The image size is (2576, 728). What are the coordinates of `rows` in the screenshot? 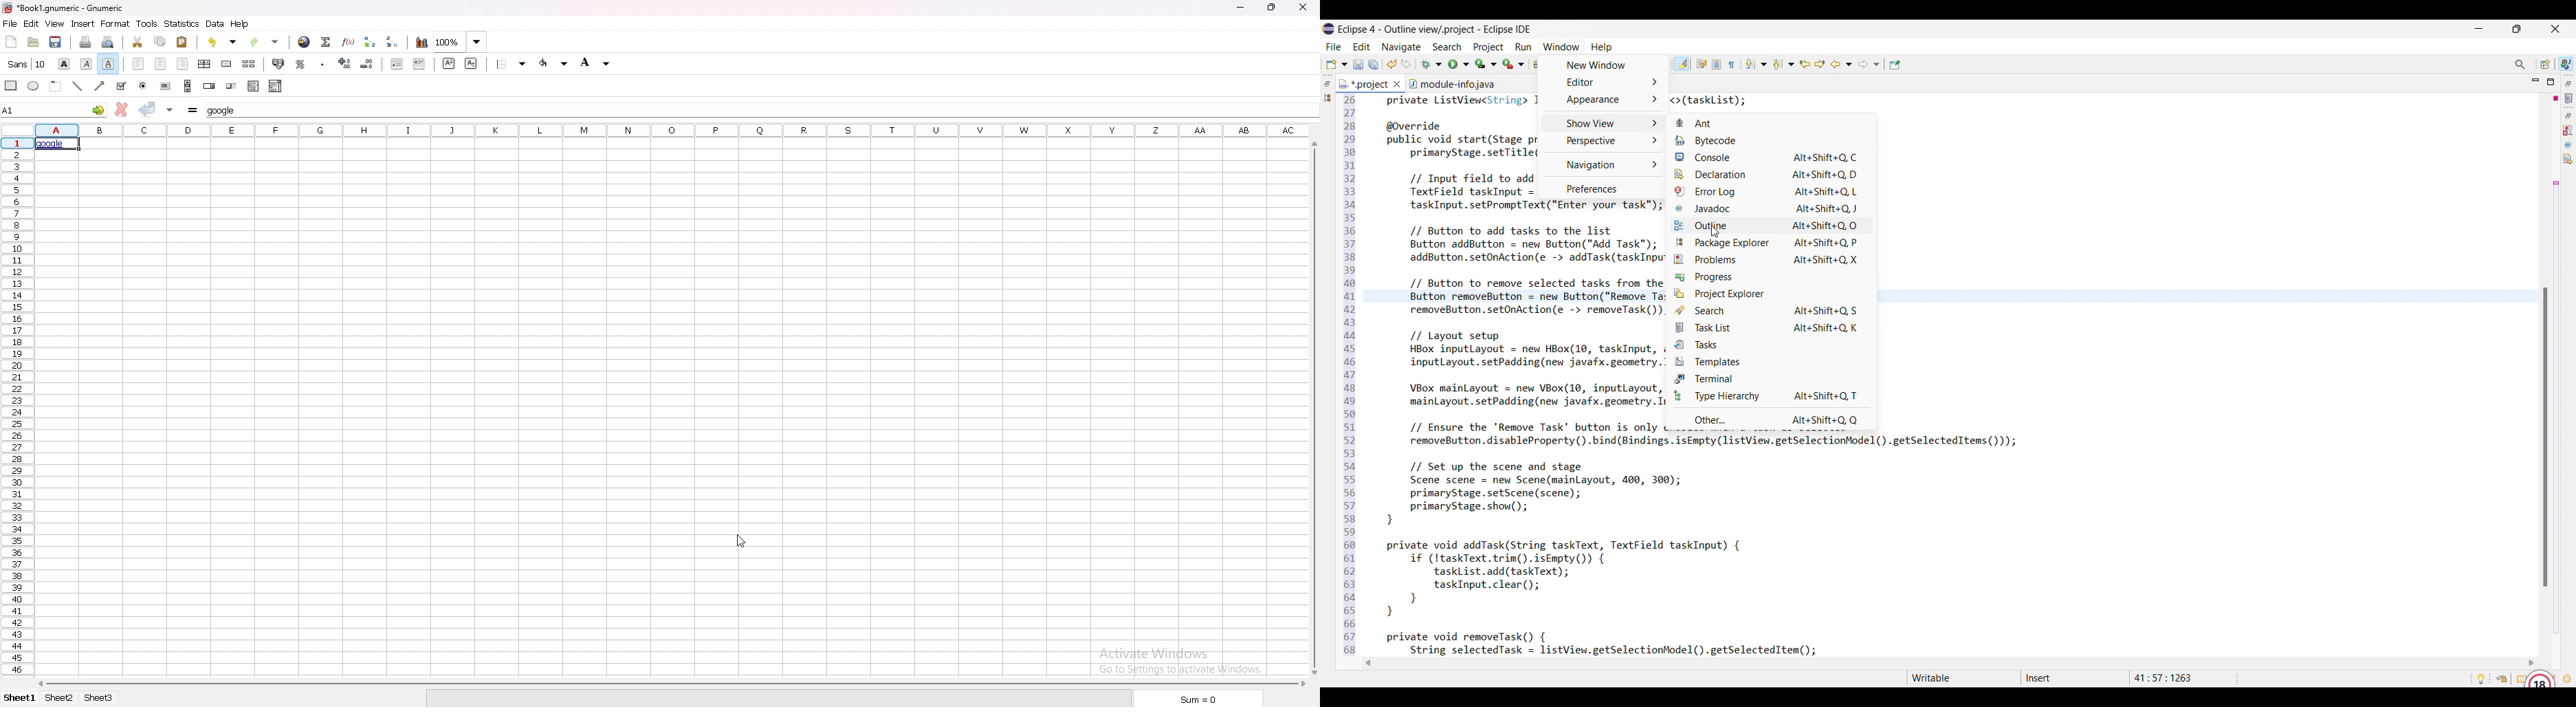 It's located at (19, 406).